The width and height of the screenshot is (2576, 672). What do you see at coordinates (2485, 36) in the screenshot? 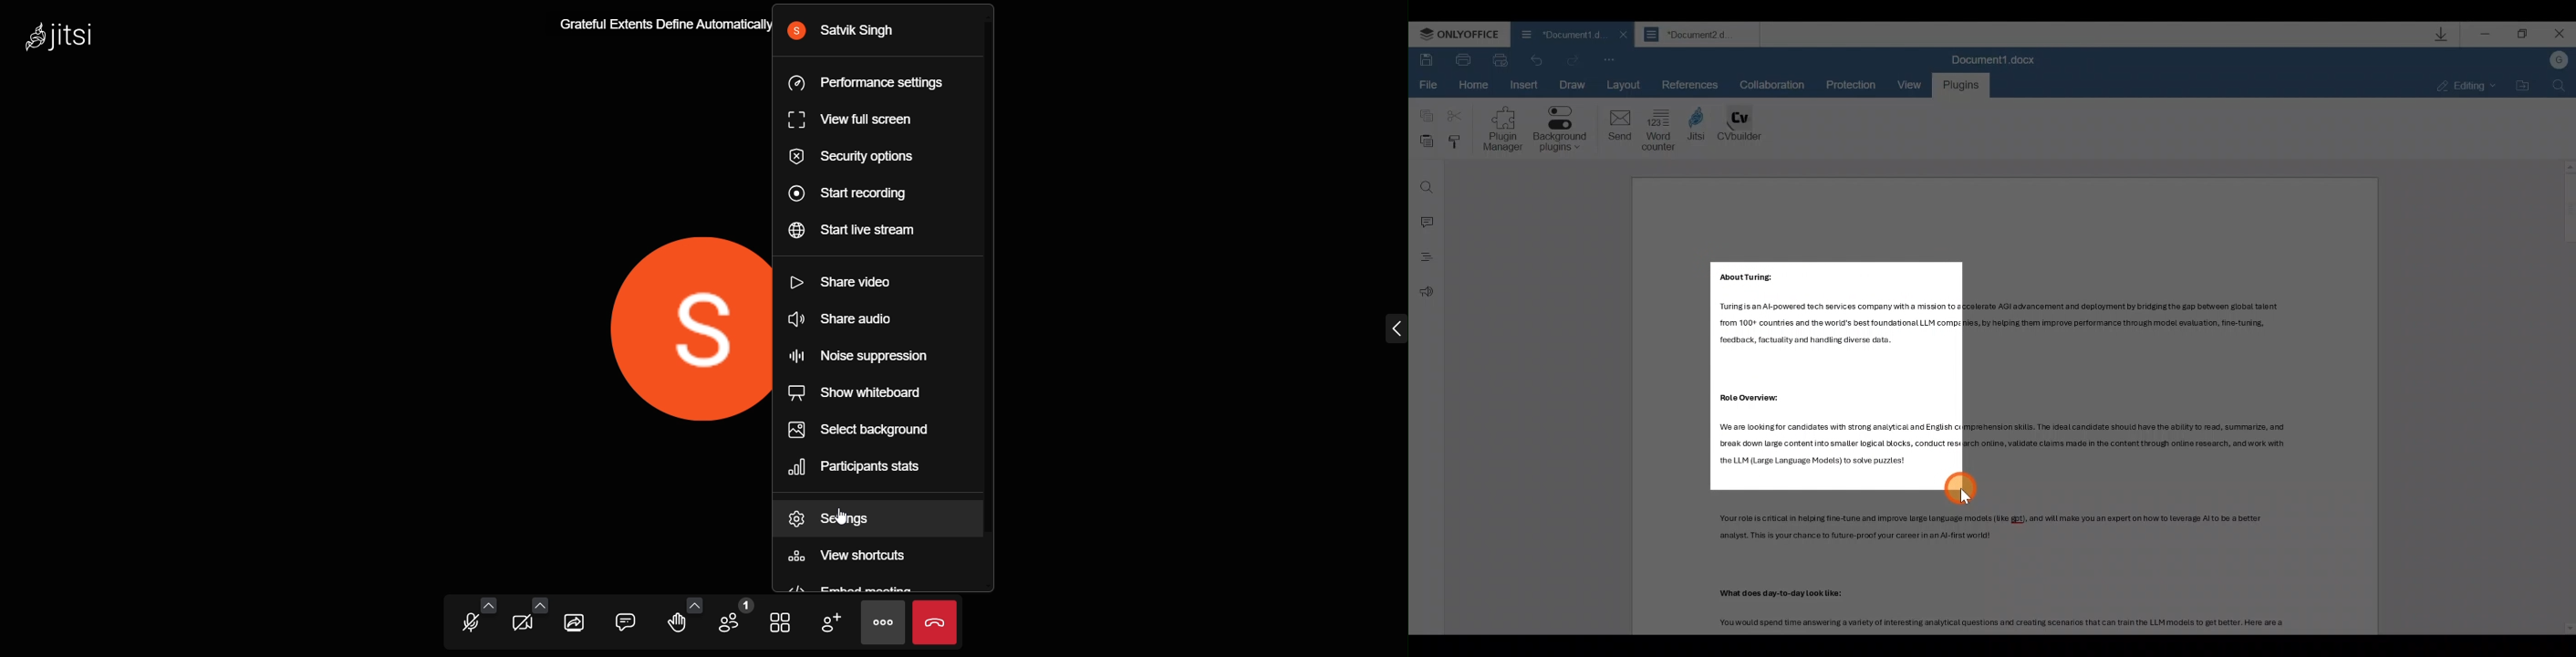
I see `Minimize` at bounding box center [2485, 36].